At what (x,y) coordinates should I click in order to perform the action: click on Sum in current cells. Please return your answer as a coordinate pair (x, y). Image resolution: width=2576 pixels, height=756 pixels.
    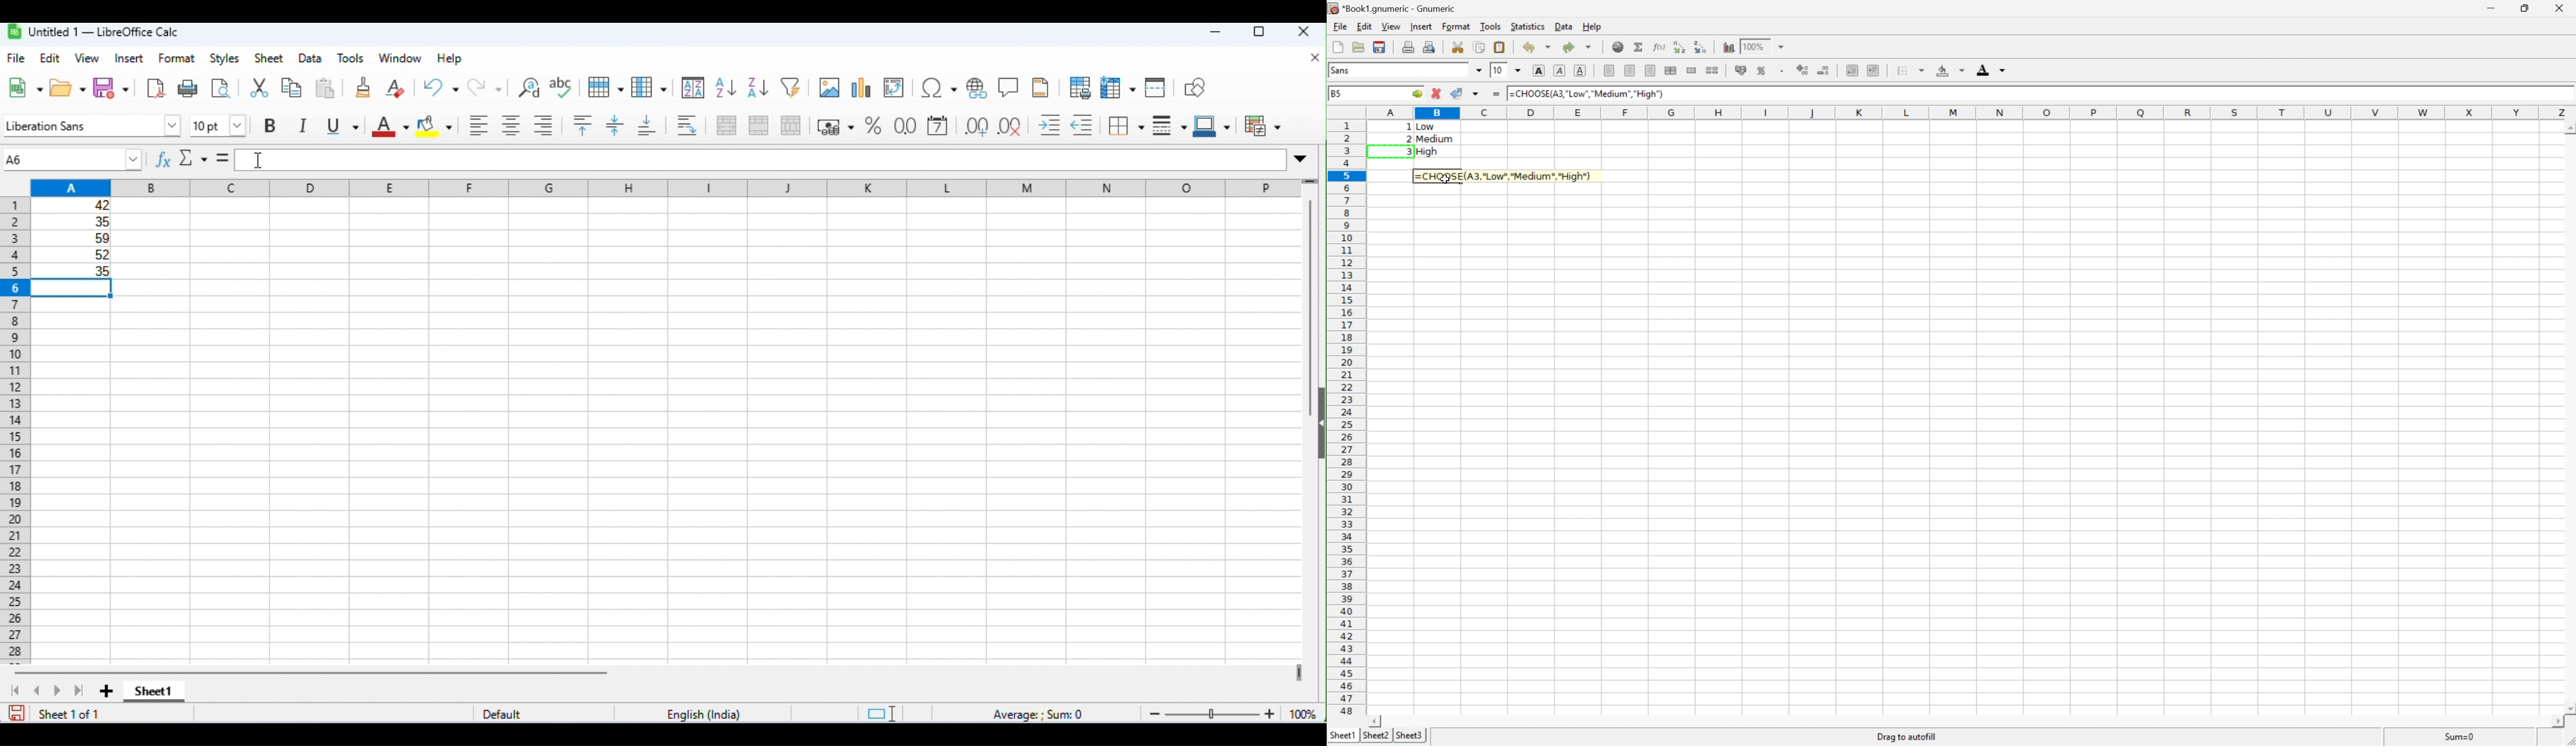
    Looking at the image, I should click on (1639, 46).